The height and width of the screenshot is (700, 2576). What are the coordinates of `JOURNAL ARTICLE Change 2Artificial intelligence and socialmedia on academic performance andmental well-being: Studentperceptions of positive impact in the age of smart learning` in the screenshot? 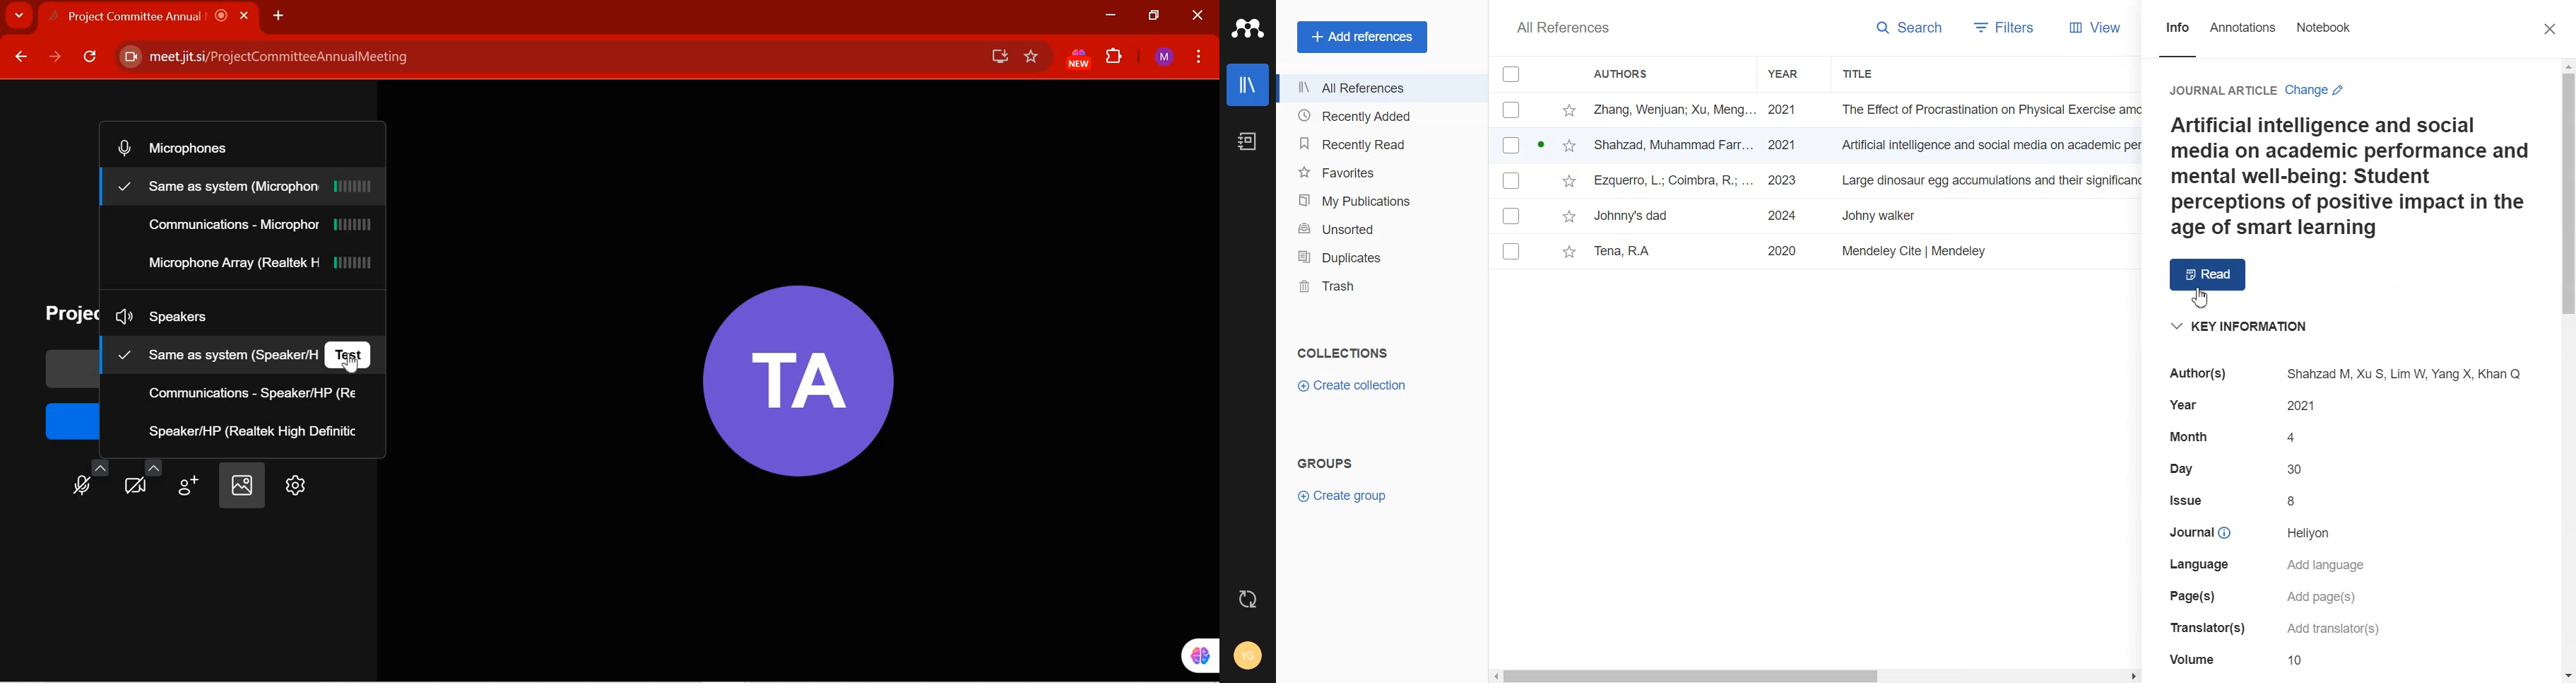 It's located at (2344, 157).